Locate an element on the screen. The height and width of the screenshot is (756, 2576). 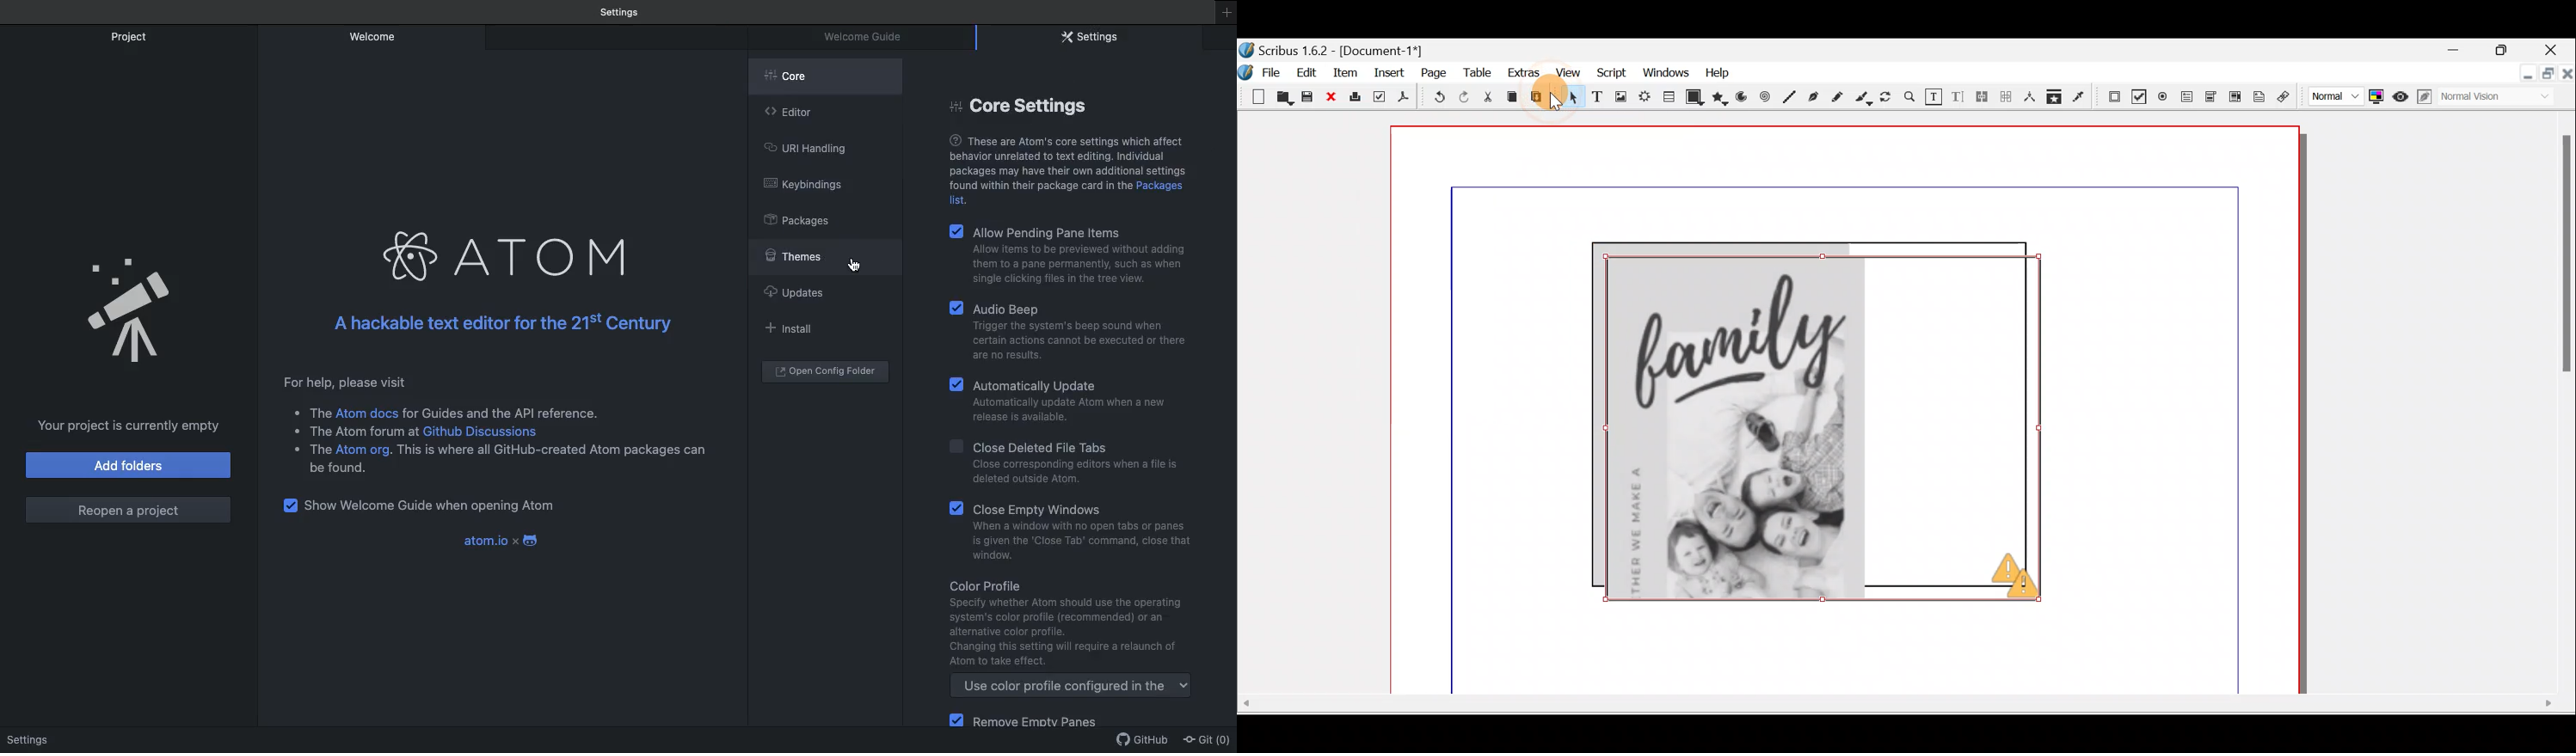
Welcome guide is located at coordinates (622, 11).